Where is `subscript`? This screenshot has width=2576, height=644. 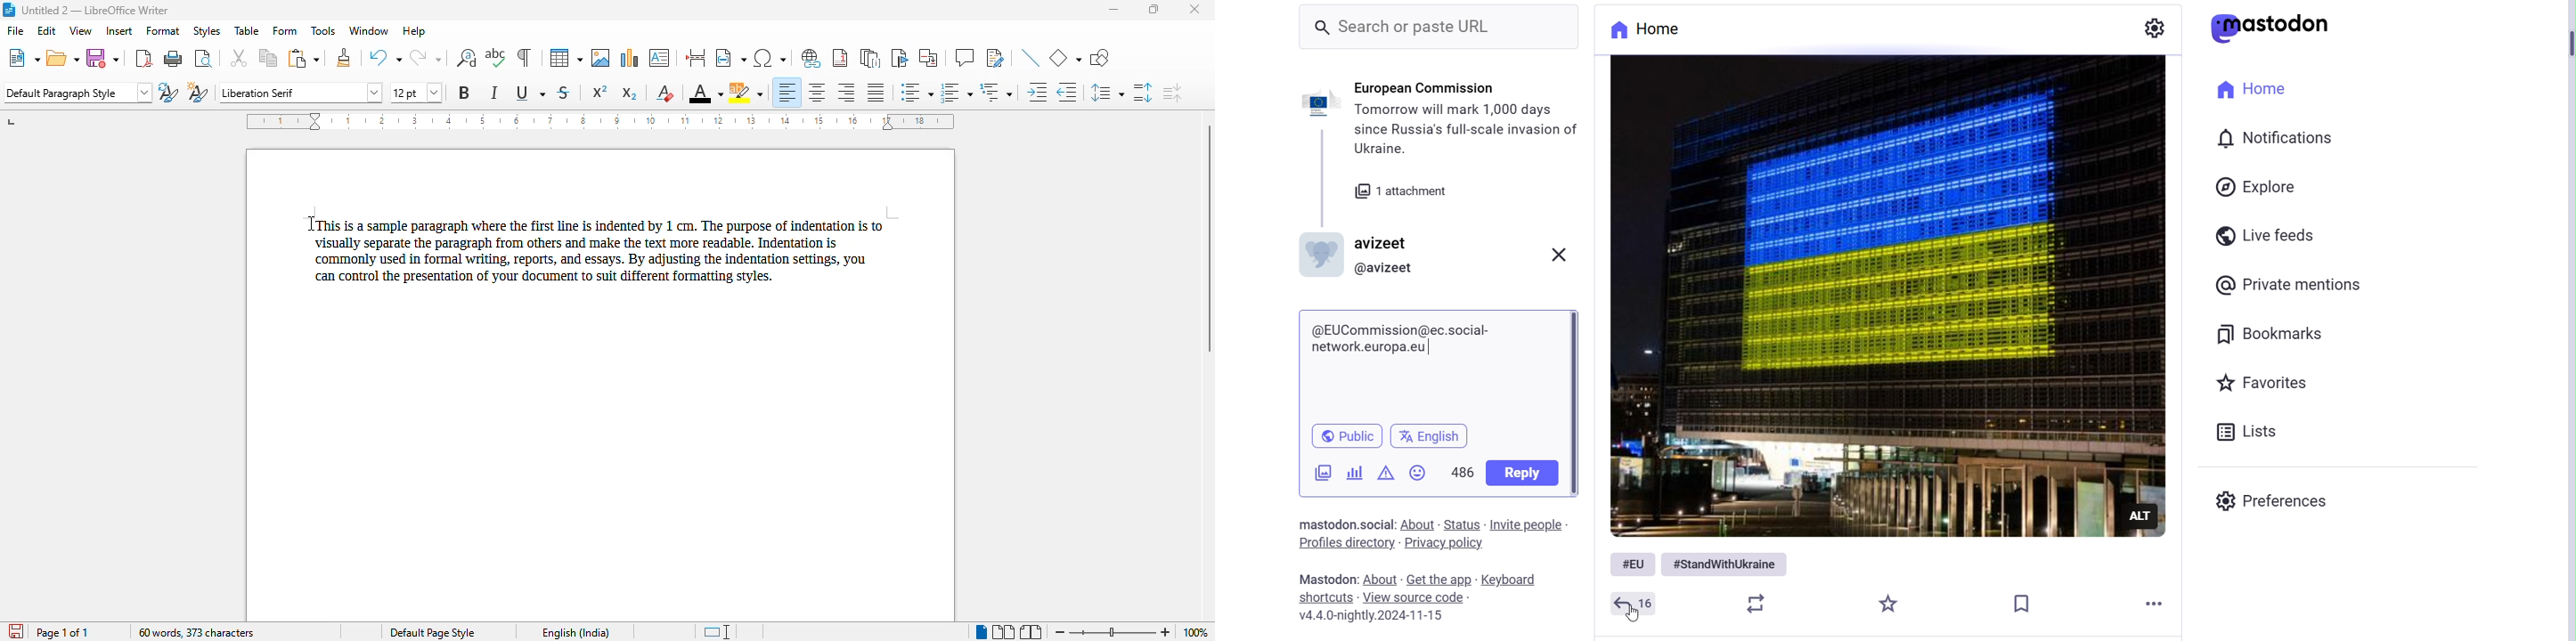 subscript is located at coordinates (630, 93).